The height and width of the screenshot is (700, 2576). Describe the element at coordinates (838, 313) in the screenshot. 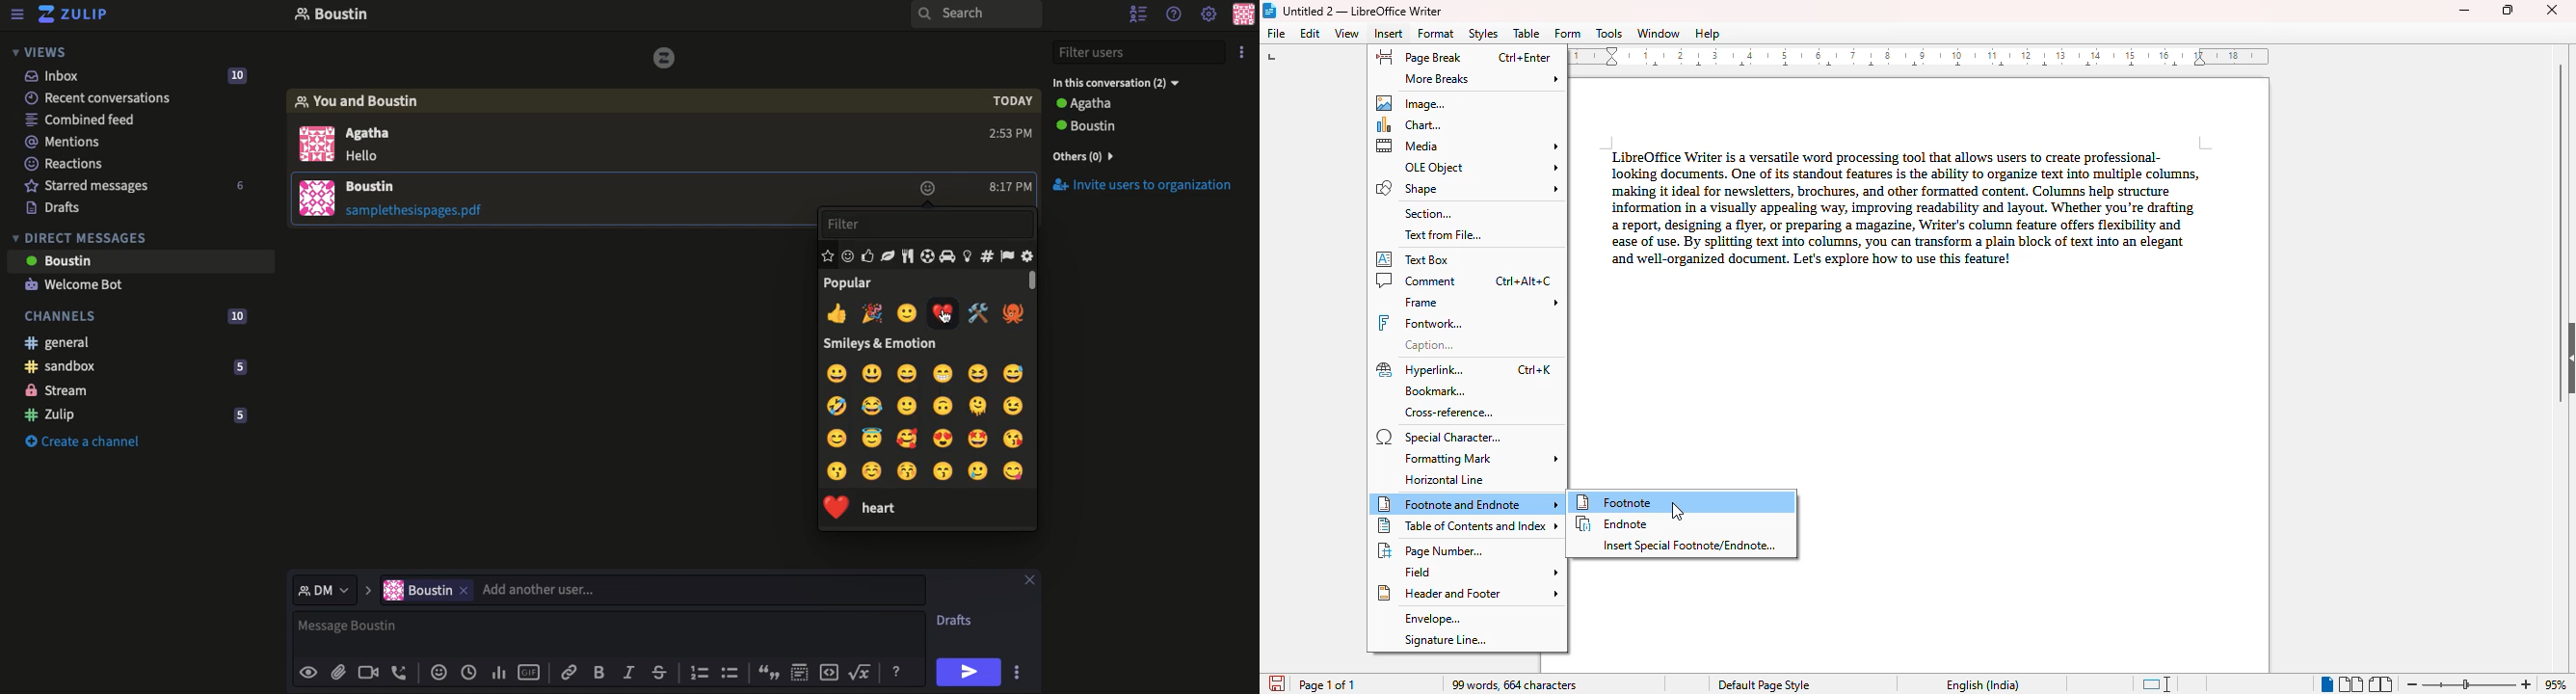

I see `thumsup` at that location.